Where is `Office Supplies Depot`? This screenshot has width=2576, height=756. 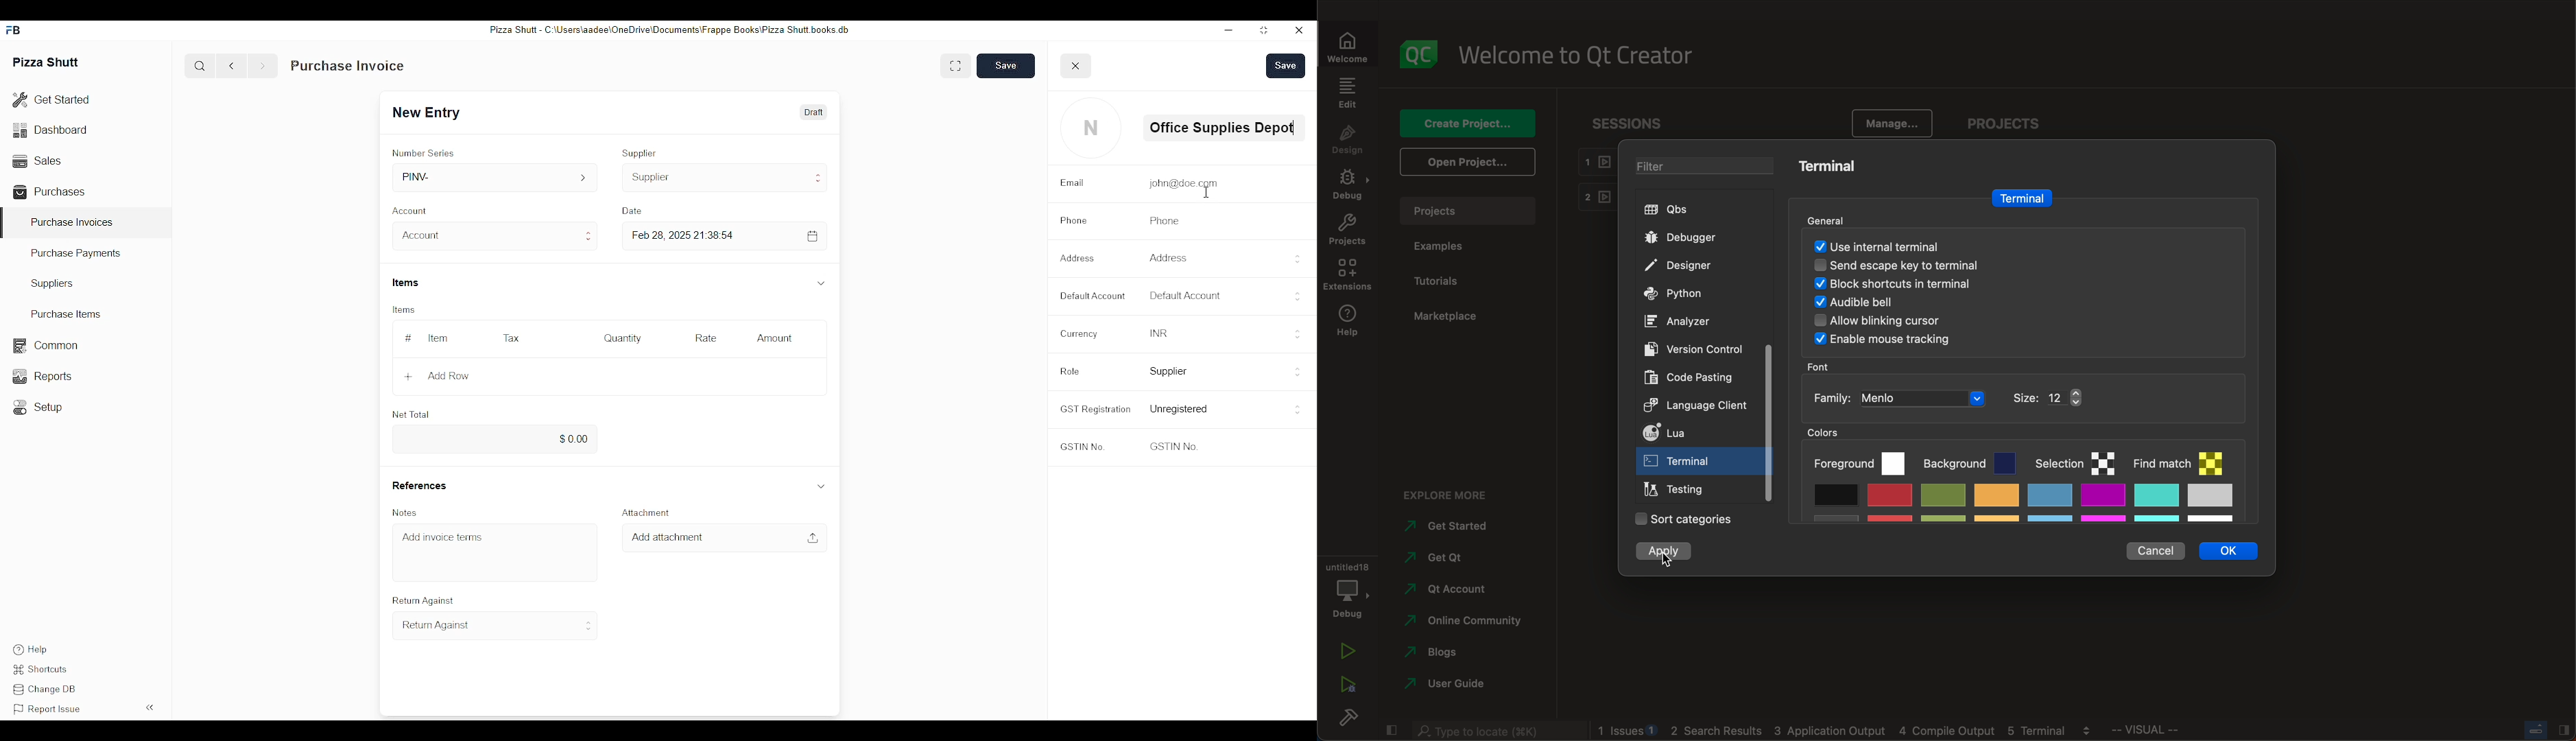 Office Supplies Depot is located at coordinates (1221, 127).